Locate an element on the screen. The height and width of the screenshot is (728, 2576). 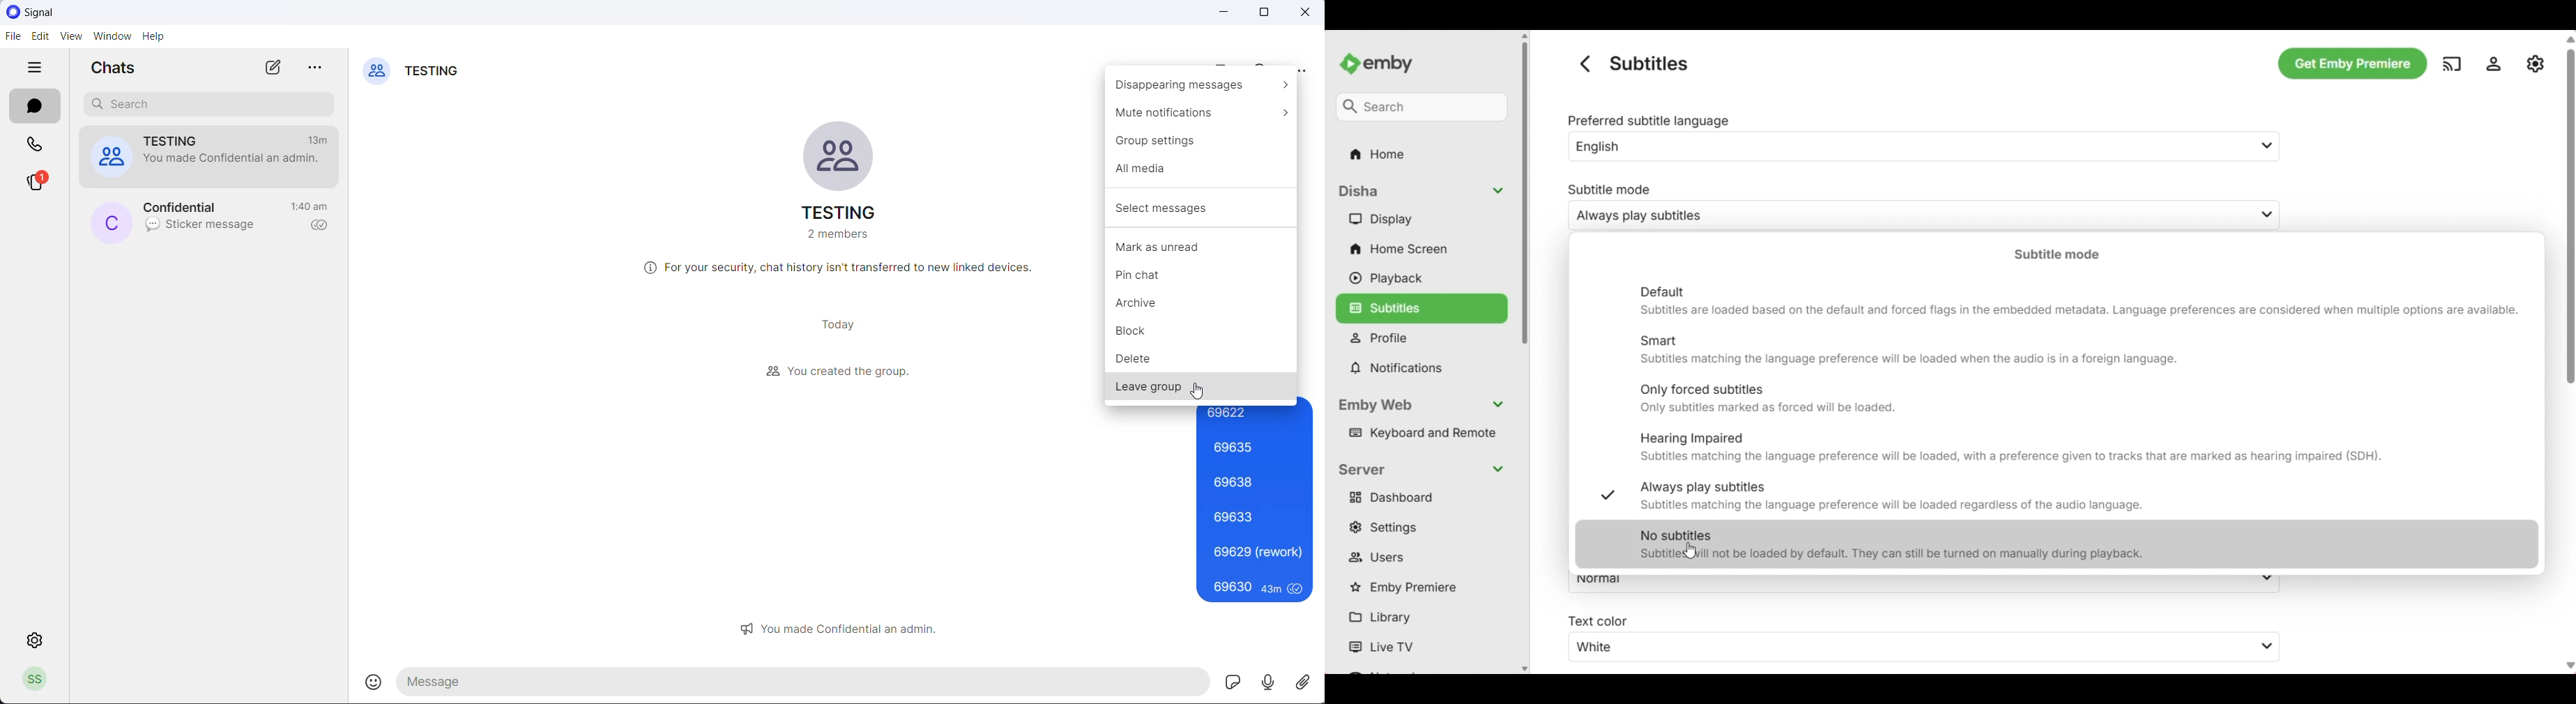
Hearing Impaired option and its description is located at coordinates (2080, 448).